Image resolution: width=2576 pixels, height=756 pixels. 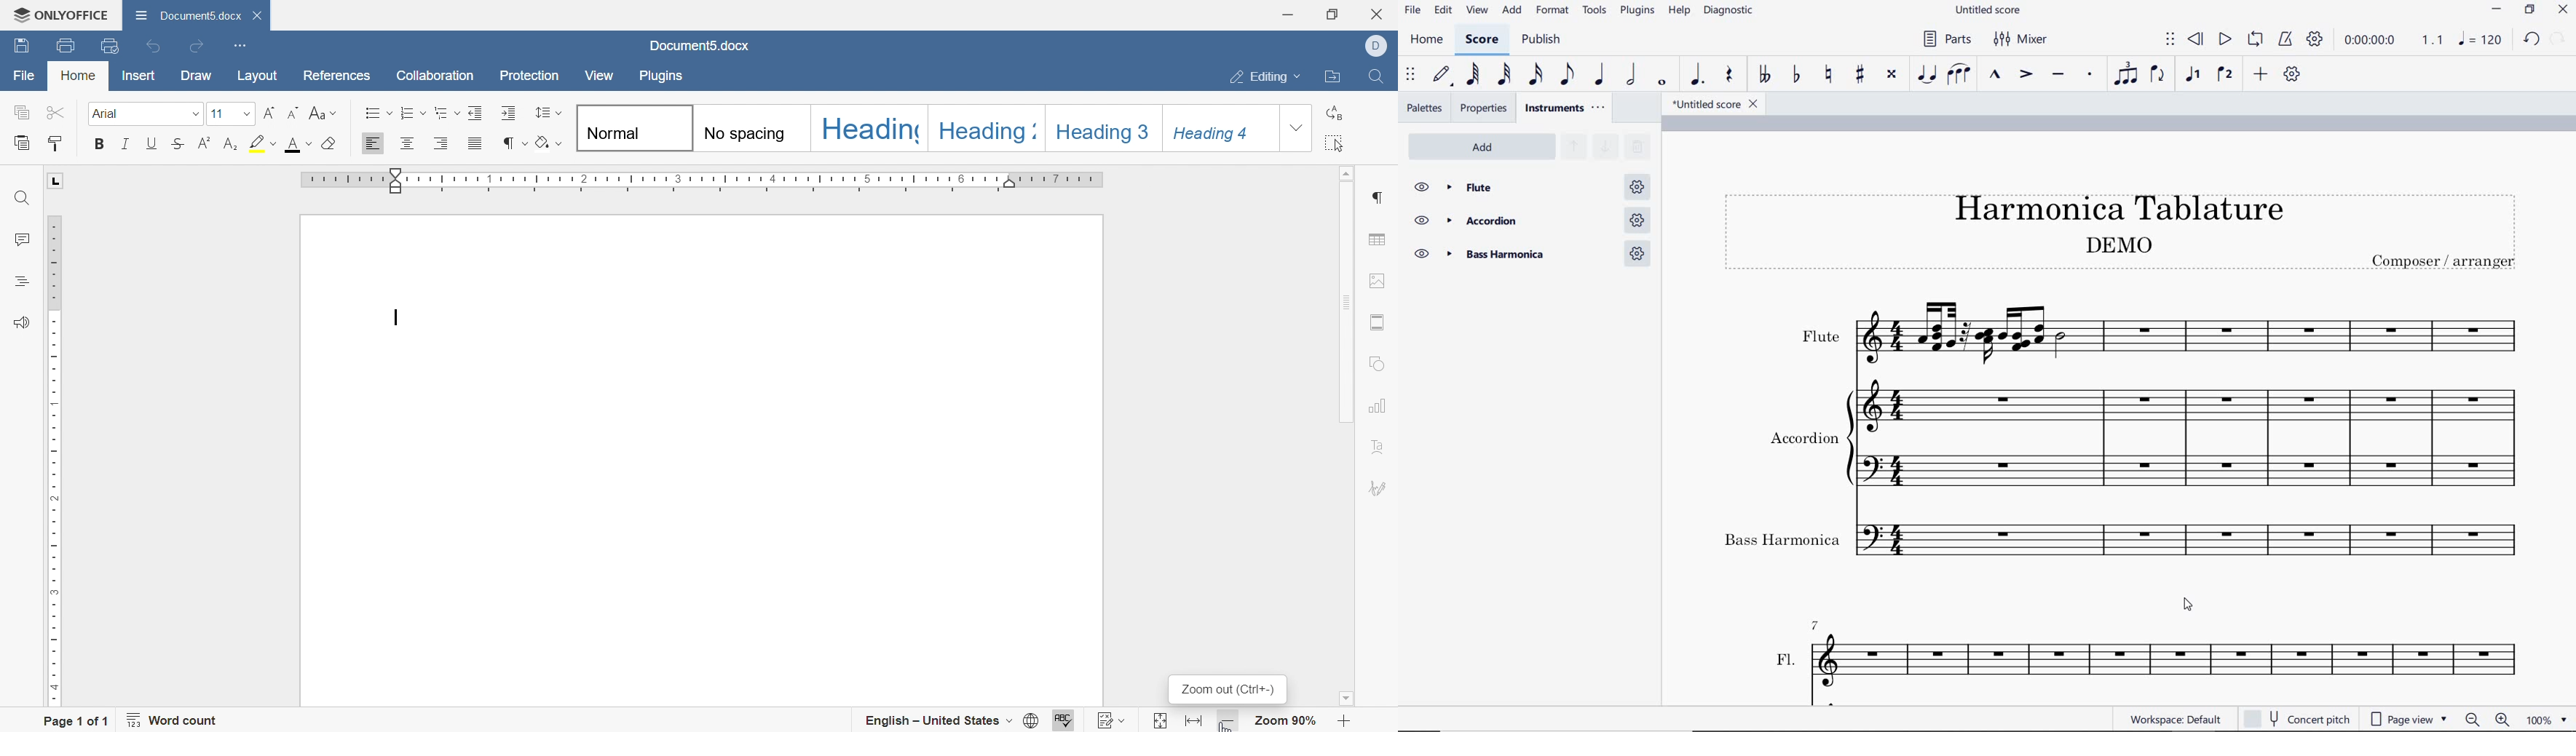 I want to click on fit to page, so click(x=1157, y=722).